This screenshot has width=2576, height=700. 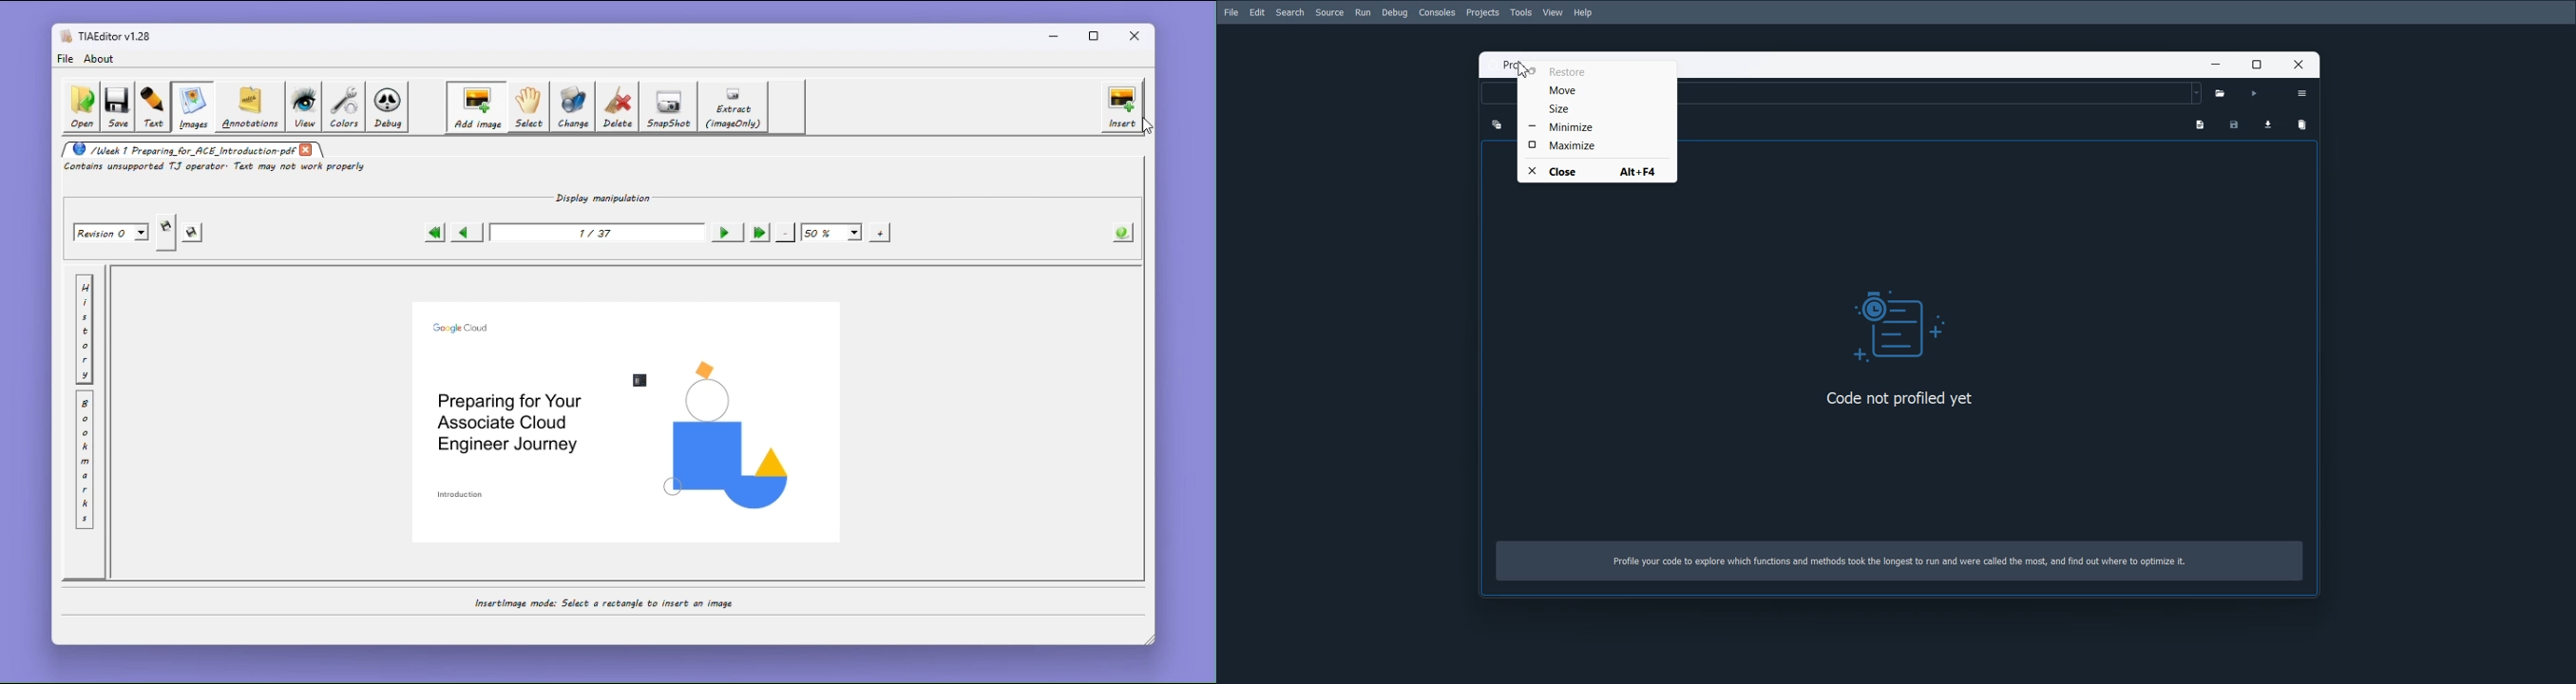 What do you see at coordinates (2255, 94) in the screenshot?
I see `Run Profile` at bounding box center [2255, 94].